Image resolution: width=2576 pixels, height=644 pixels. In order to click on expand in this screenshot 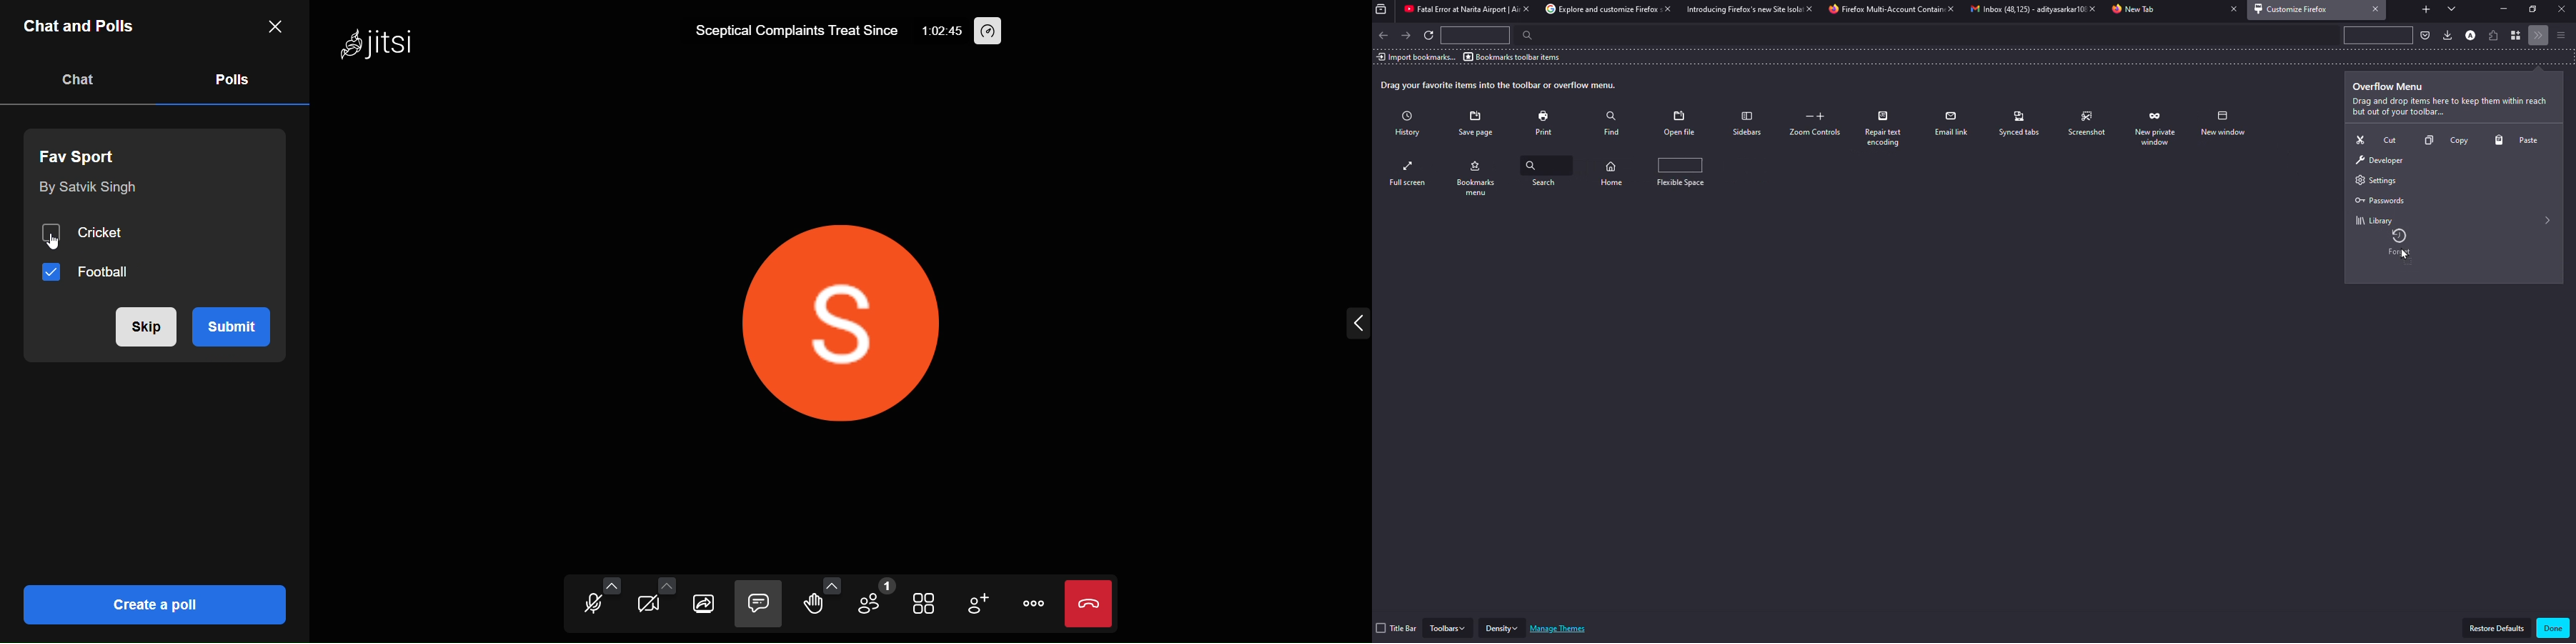, I will do `click(2549, 220)`.